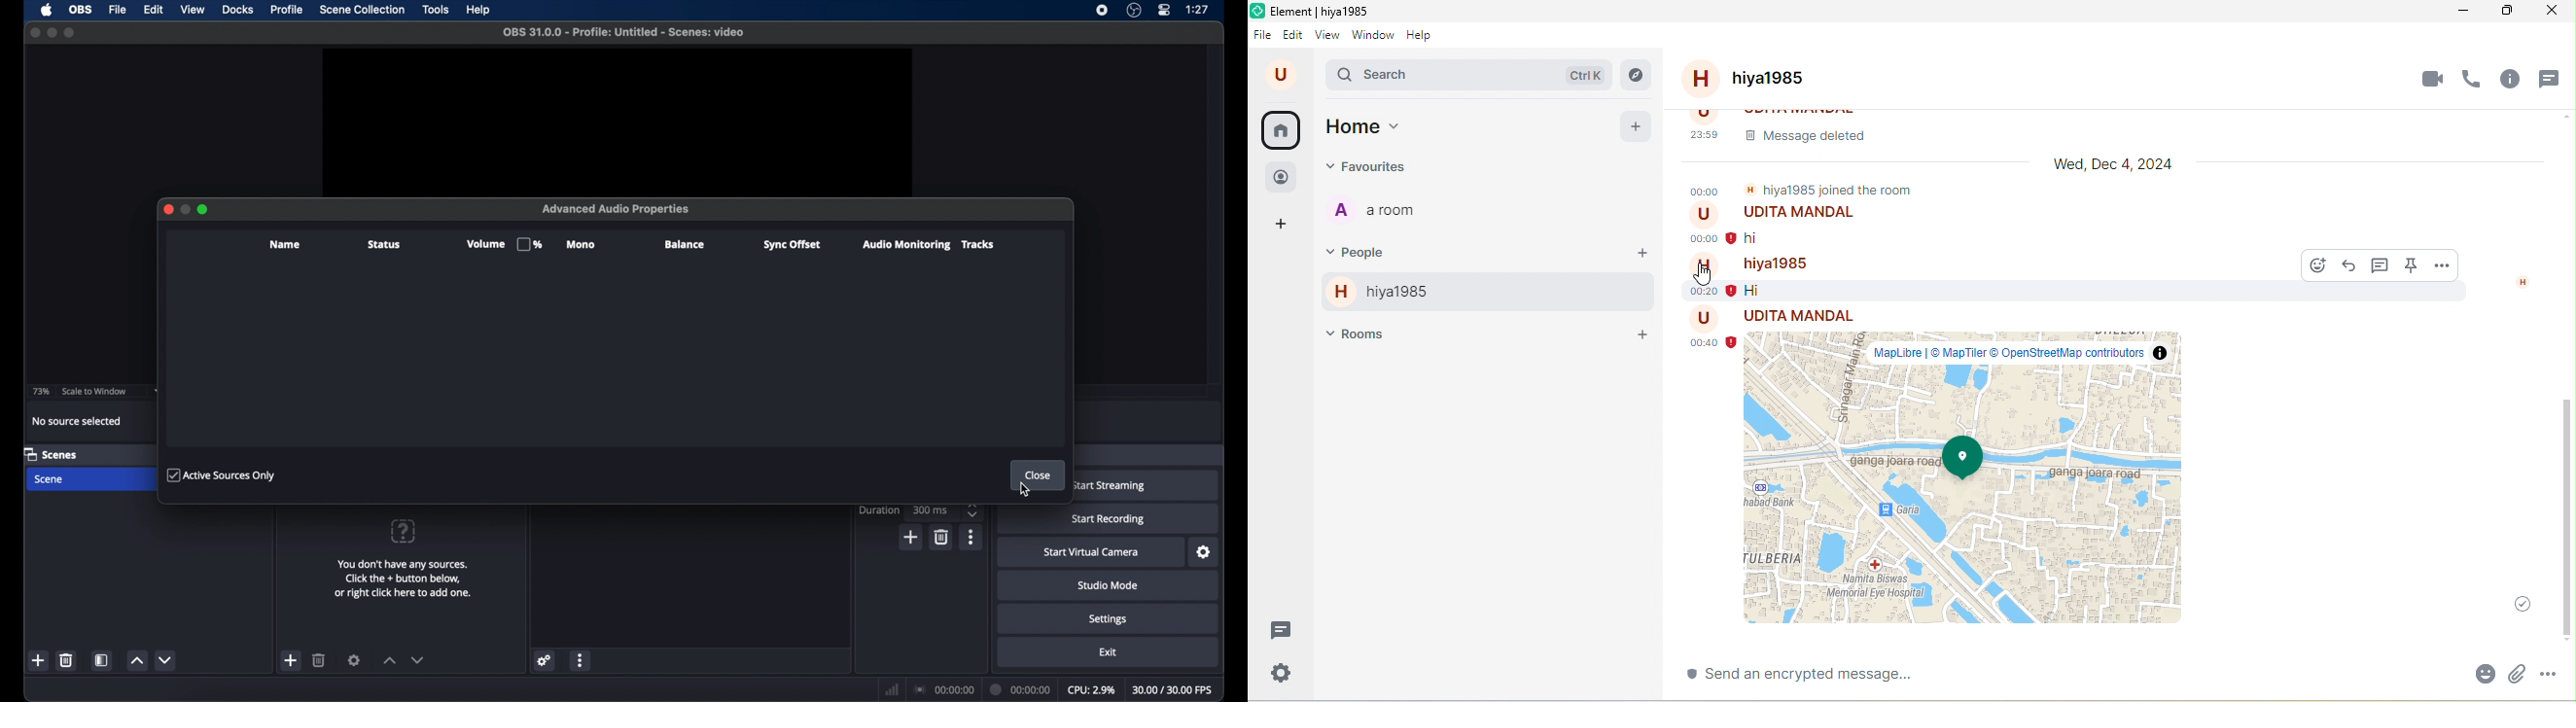 The image size is (2576, 728). Describe the element at coordinates (2443, 265) in the screenshot. I see `options` at that location.